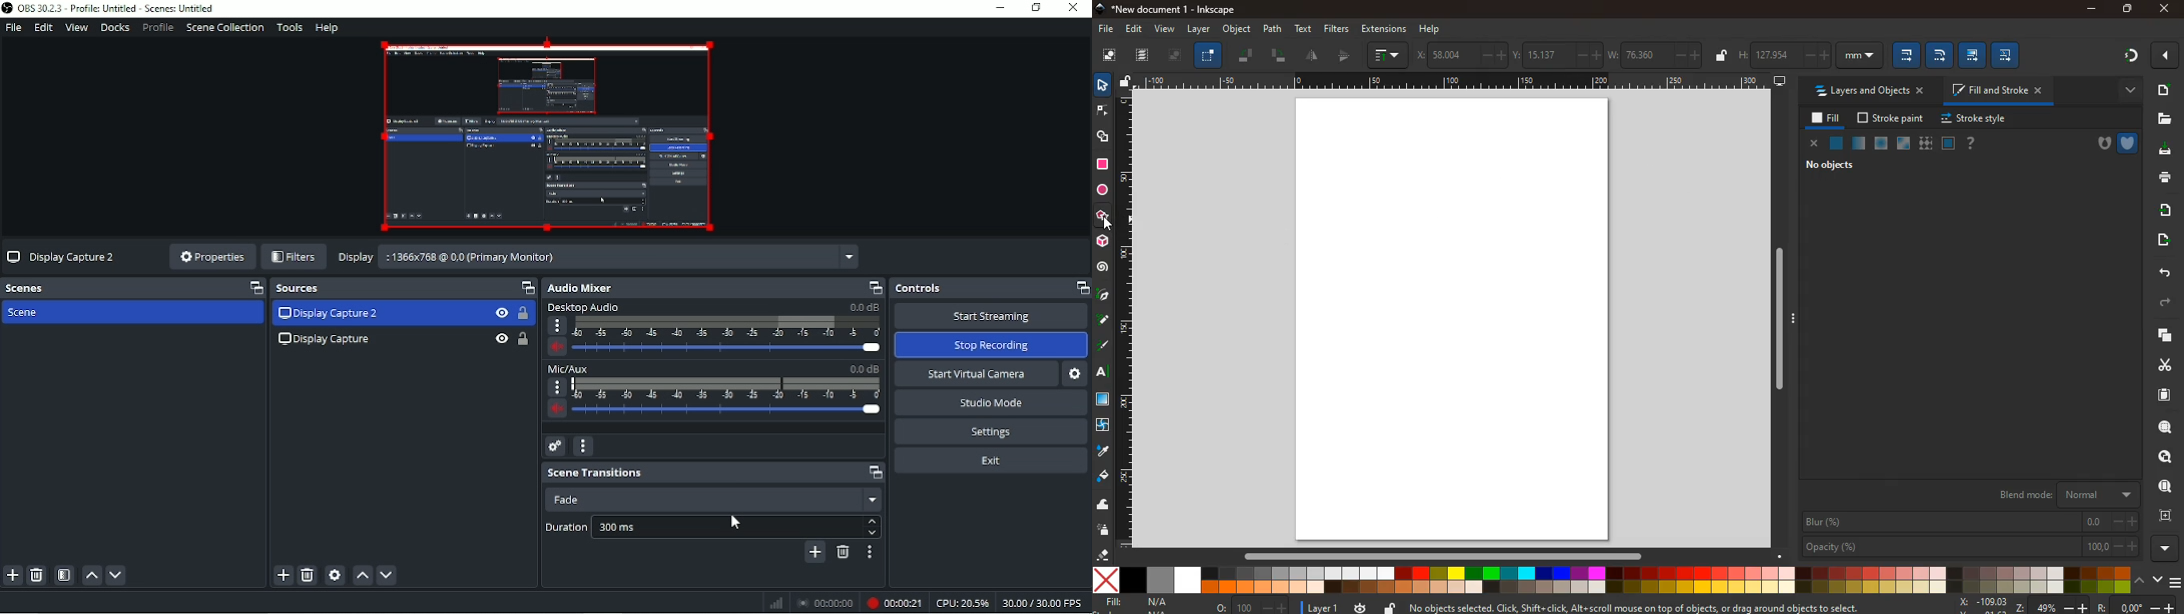 The width and height of the screenshot is (2184, 616). Describe the element at coordinates (1045, 602) in the screenshot. I see `30.00/30.00 FPS` at that location.